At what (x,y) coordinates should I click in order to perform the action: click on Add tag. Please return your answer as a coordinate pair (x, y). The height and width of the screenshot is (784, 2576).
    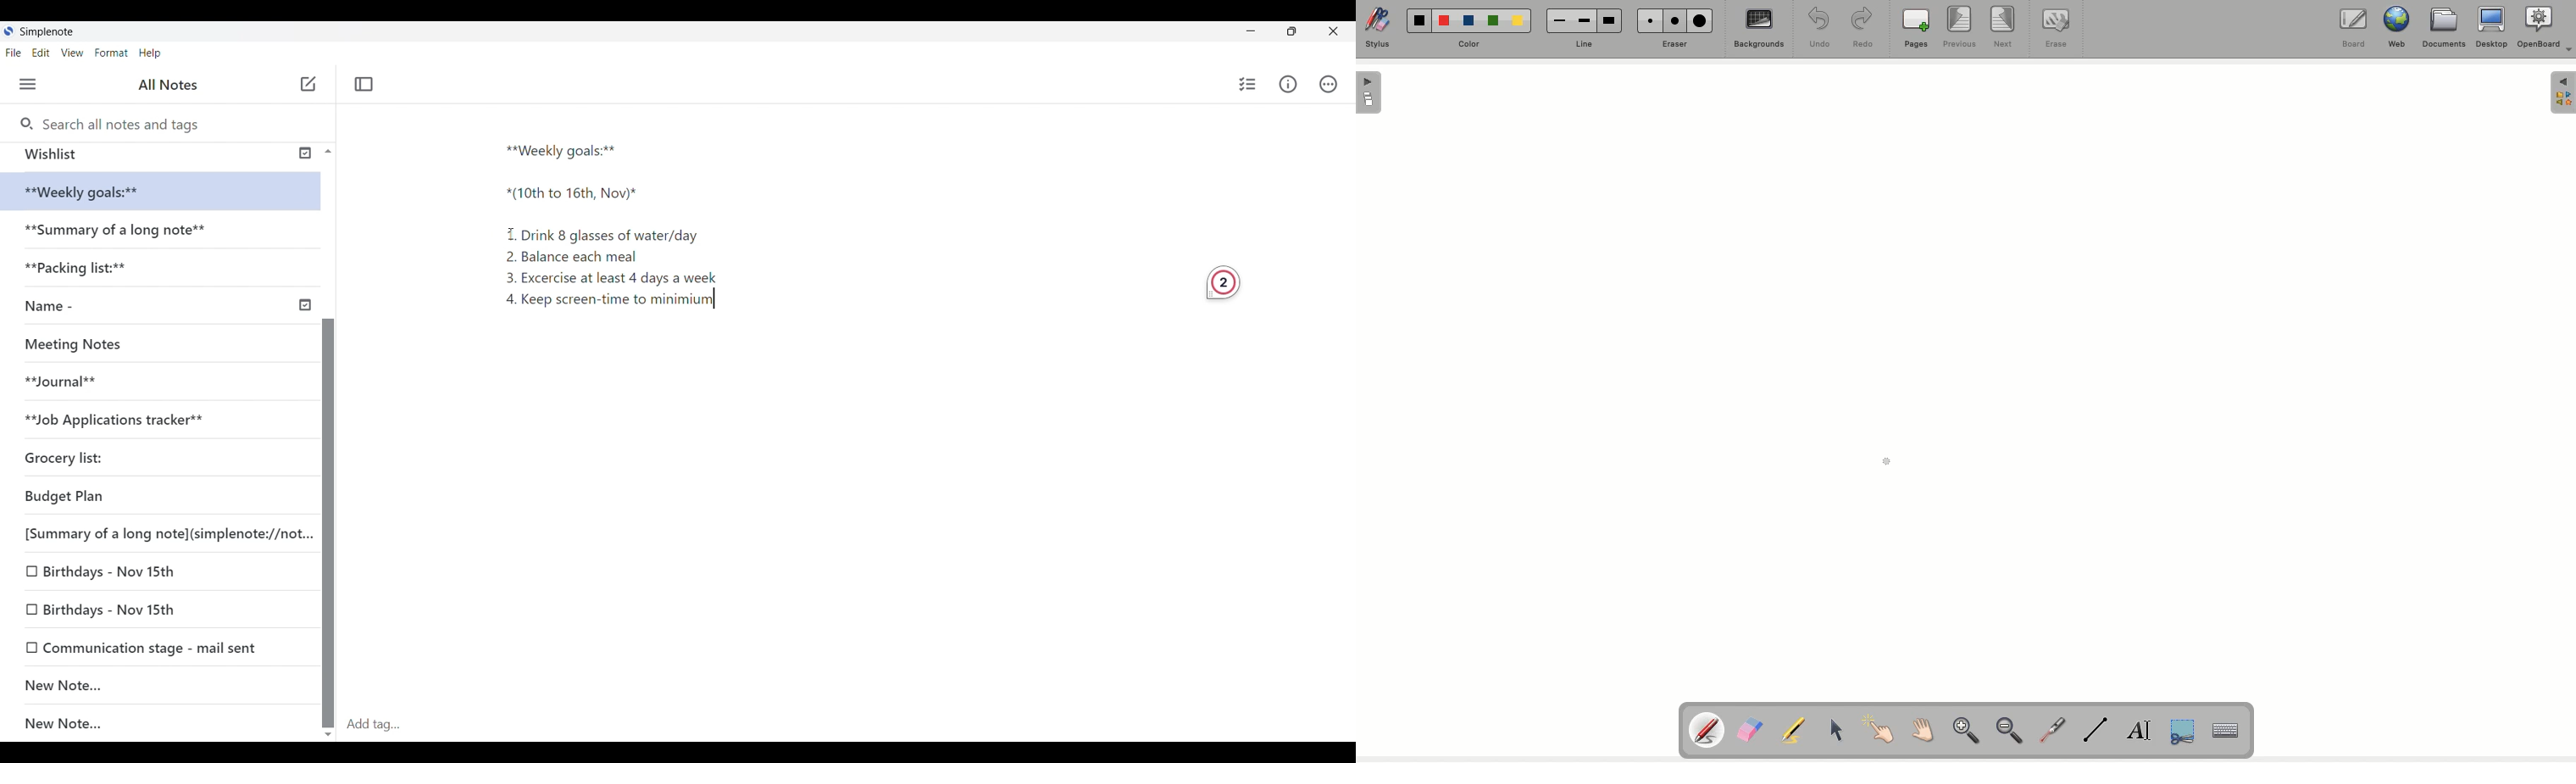
    Looking at the image, I should click on (847, 724).